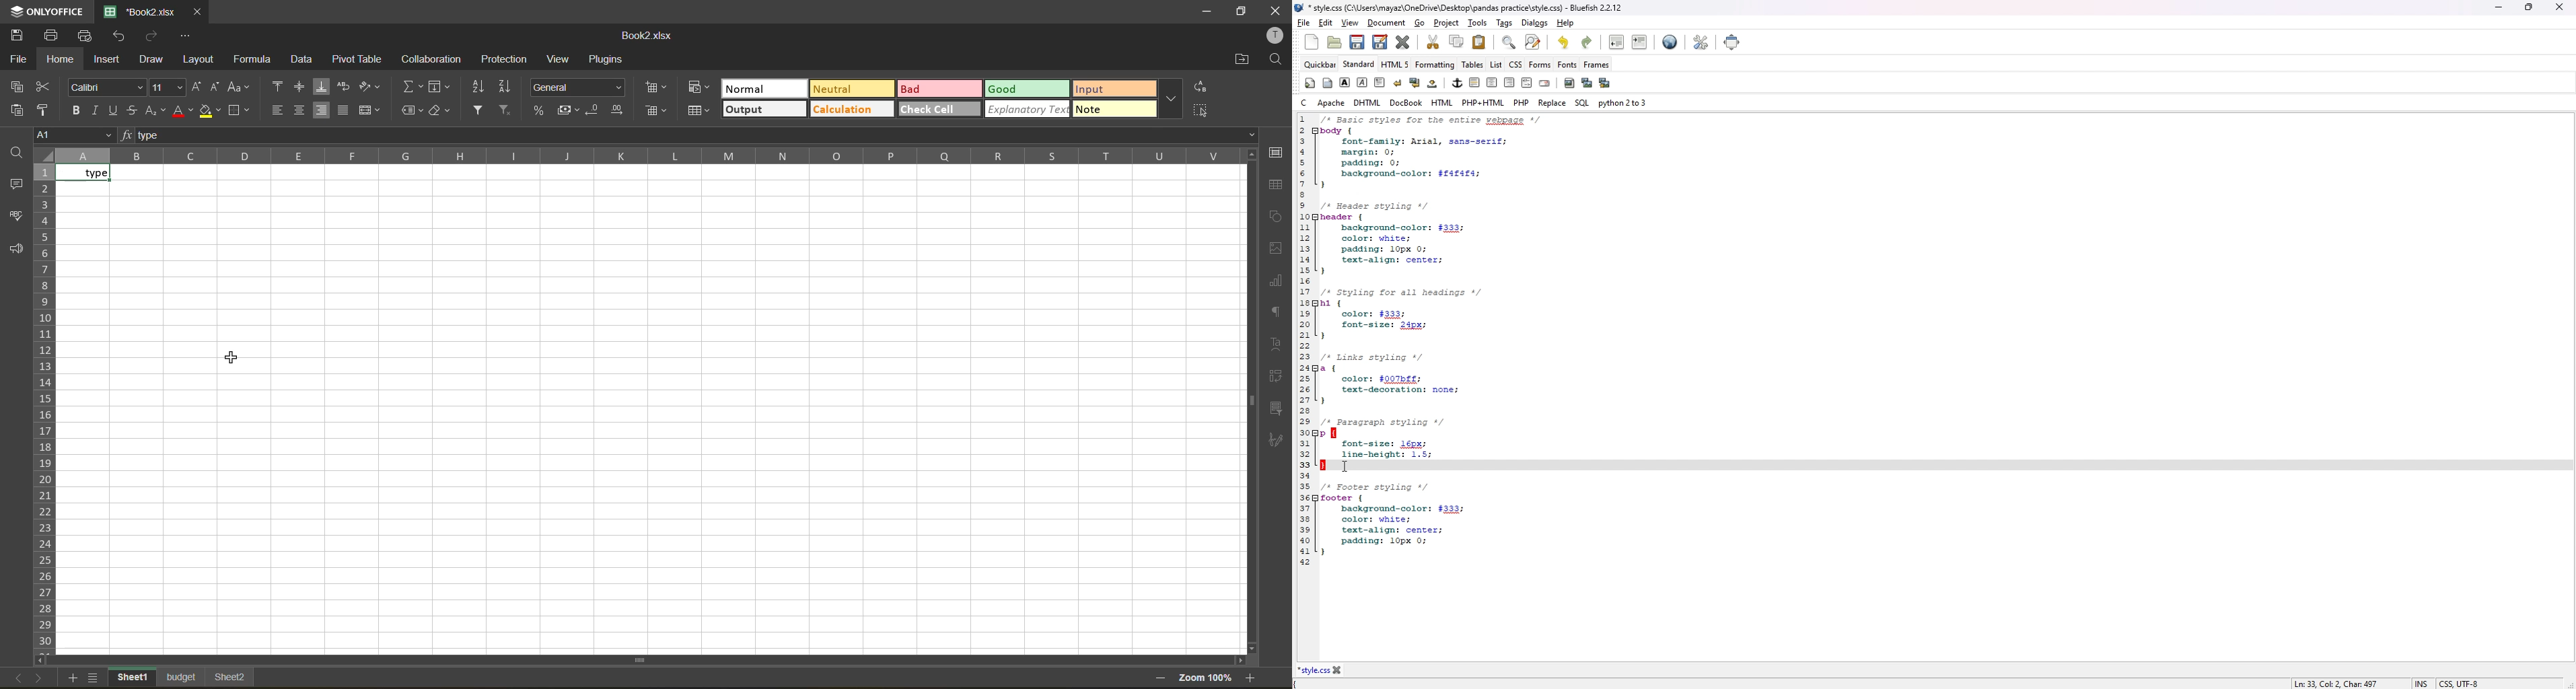 This screenshot has height=700, width=2576. Describe the element at coordinates (1250, 157) in the screenshot. I see `move up` at that location.